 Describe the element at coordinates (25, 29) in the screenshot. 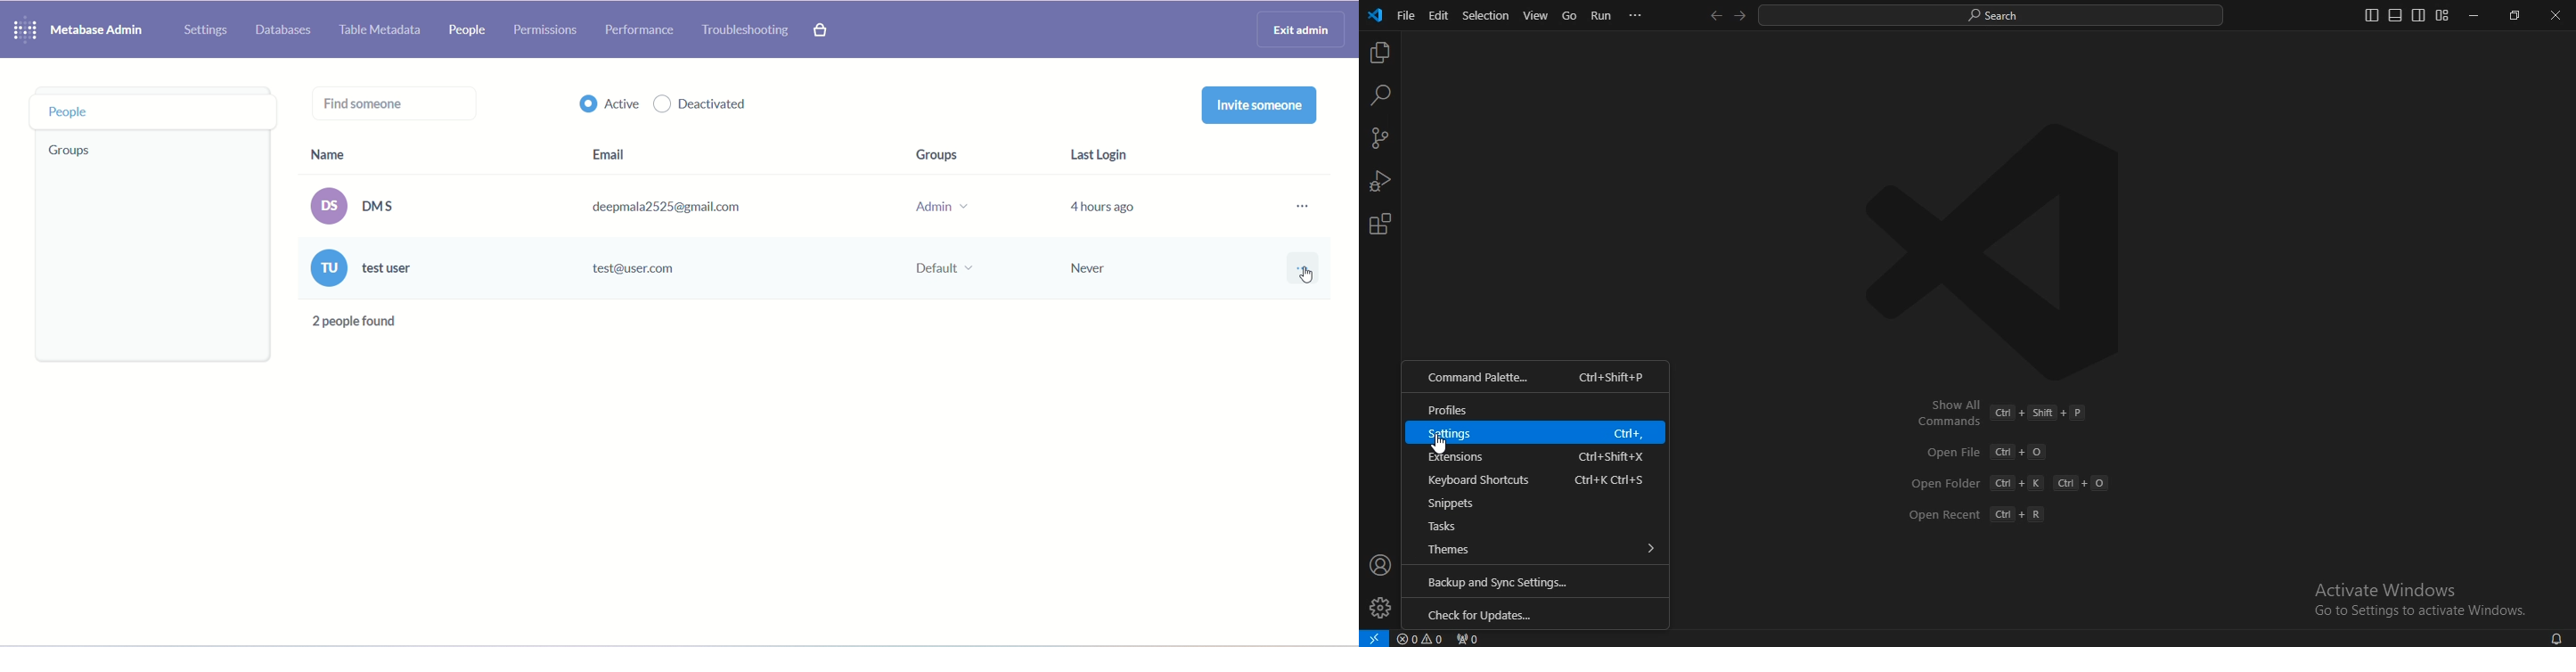

I see `logo` at that location.